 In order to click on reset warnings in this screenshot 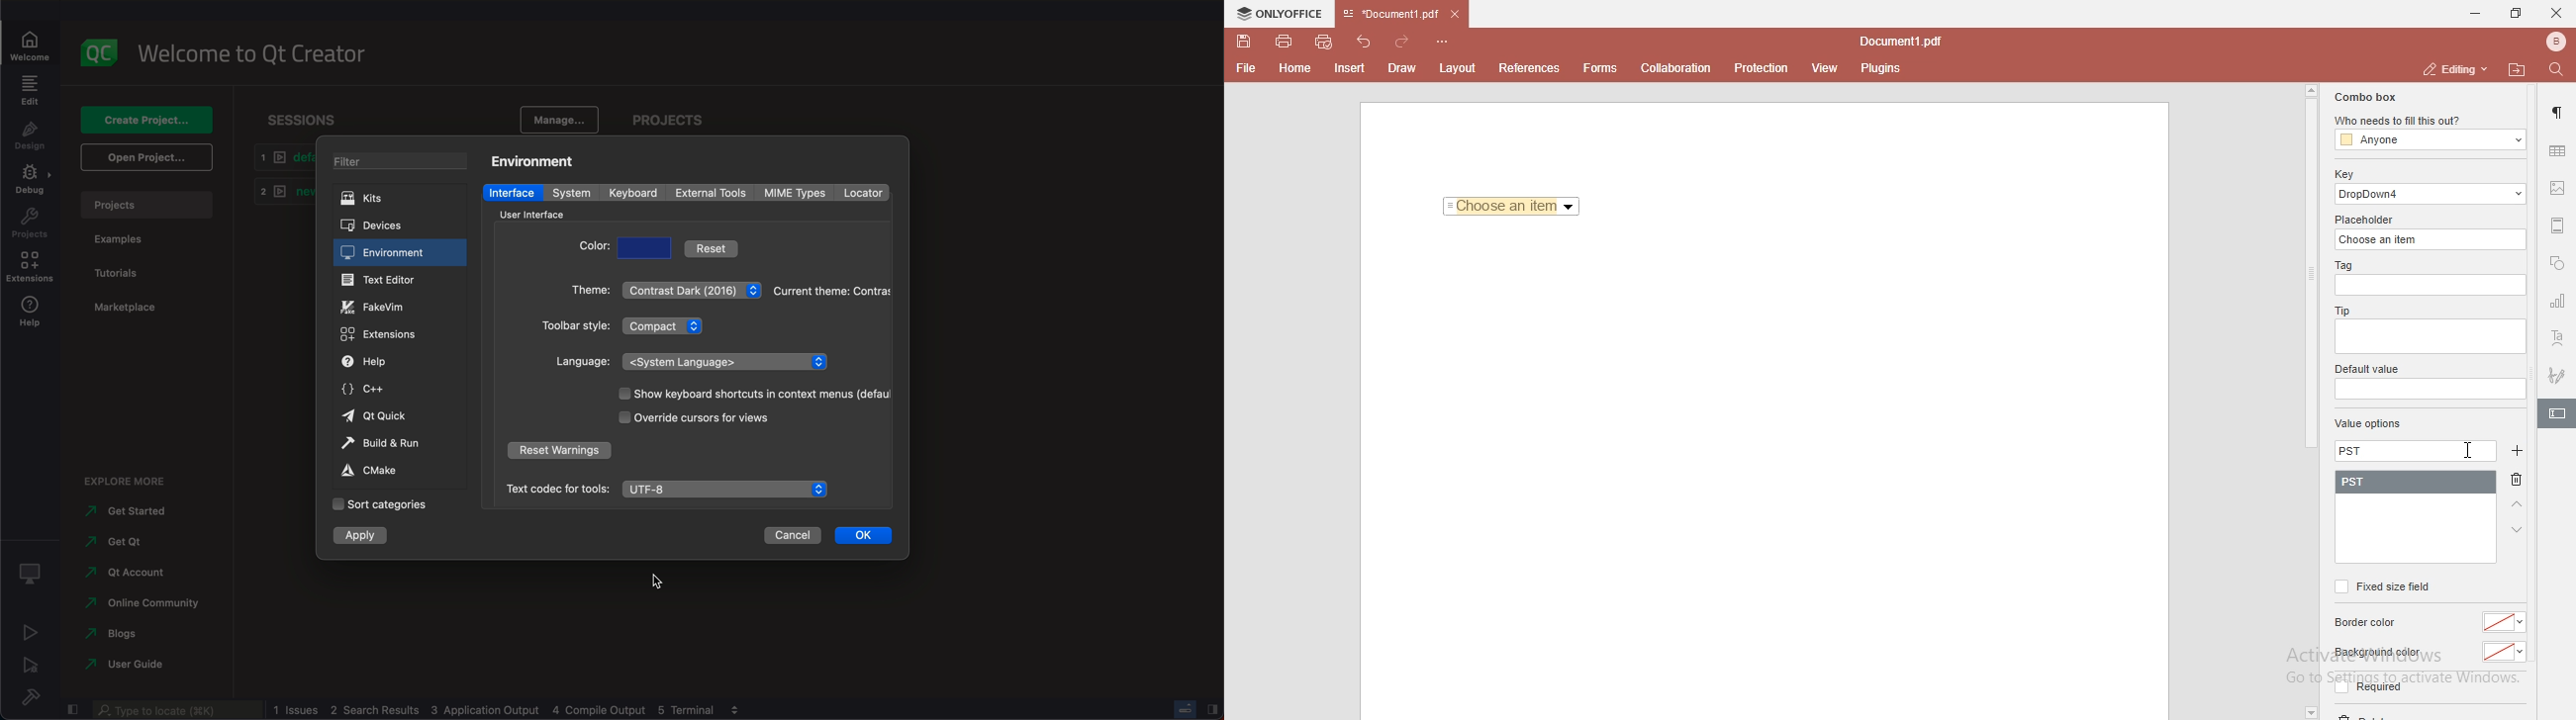, I will do `click(559, 452)`.